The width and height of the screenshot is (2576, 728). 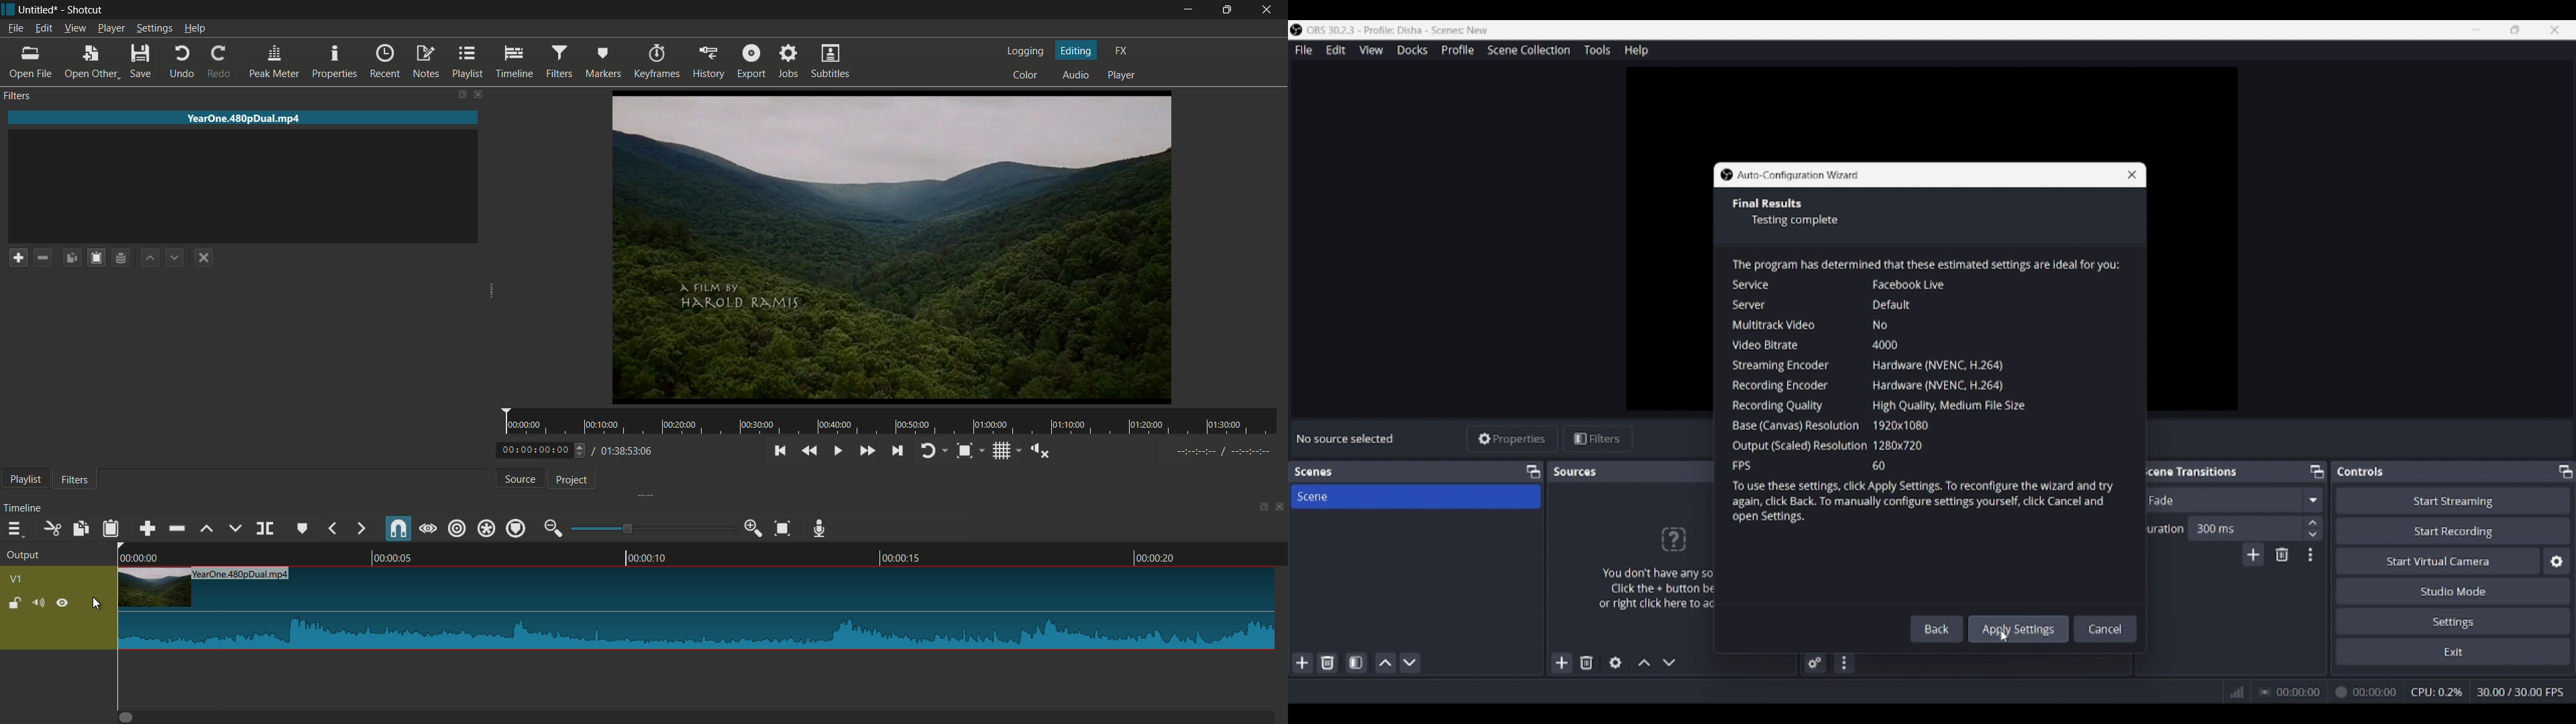 What do you see at coordinates (399, 530) in the screenshot?
I see `snap` at bounding box center [399, 530].